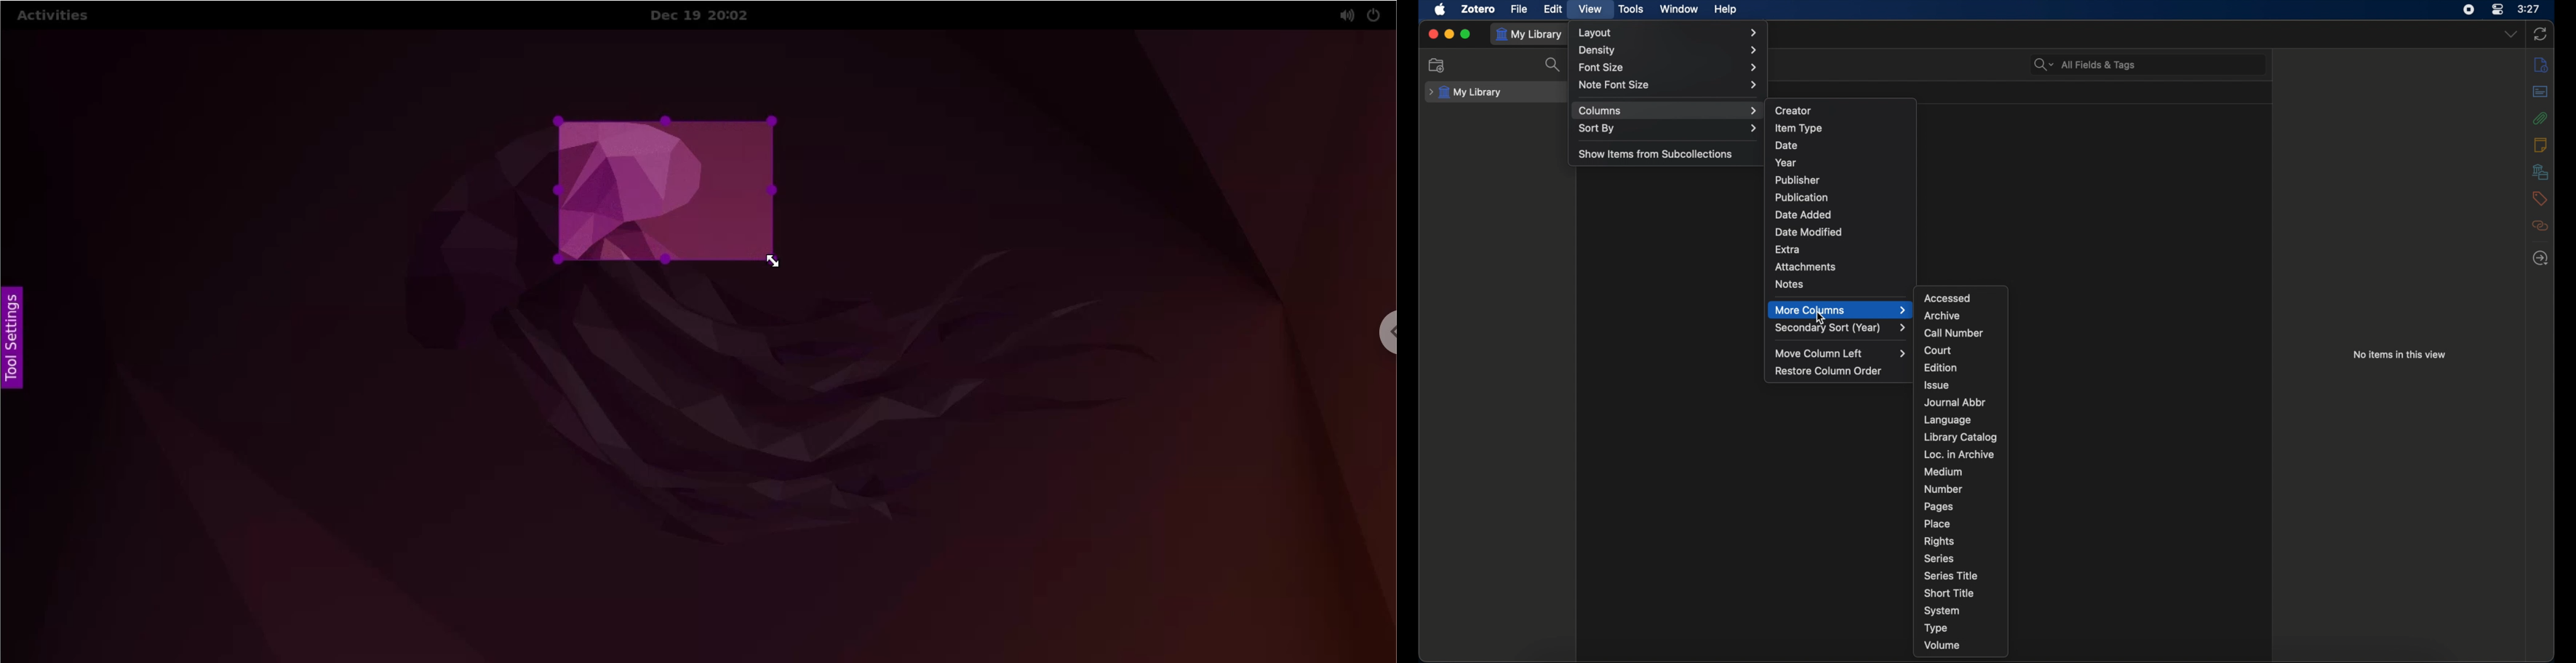 This screenshot has height=672, width=2576. I want to click on extra, so click(1789, 248).